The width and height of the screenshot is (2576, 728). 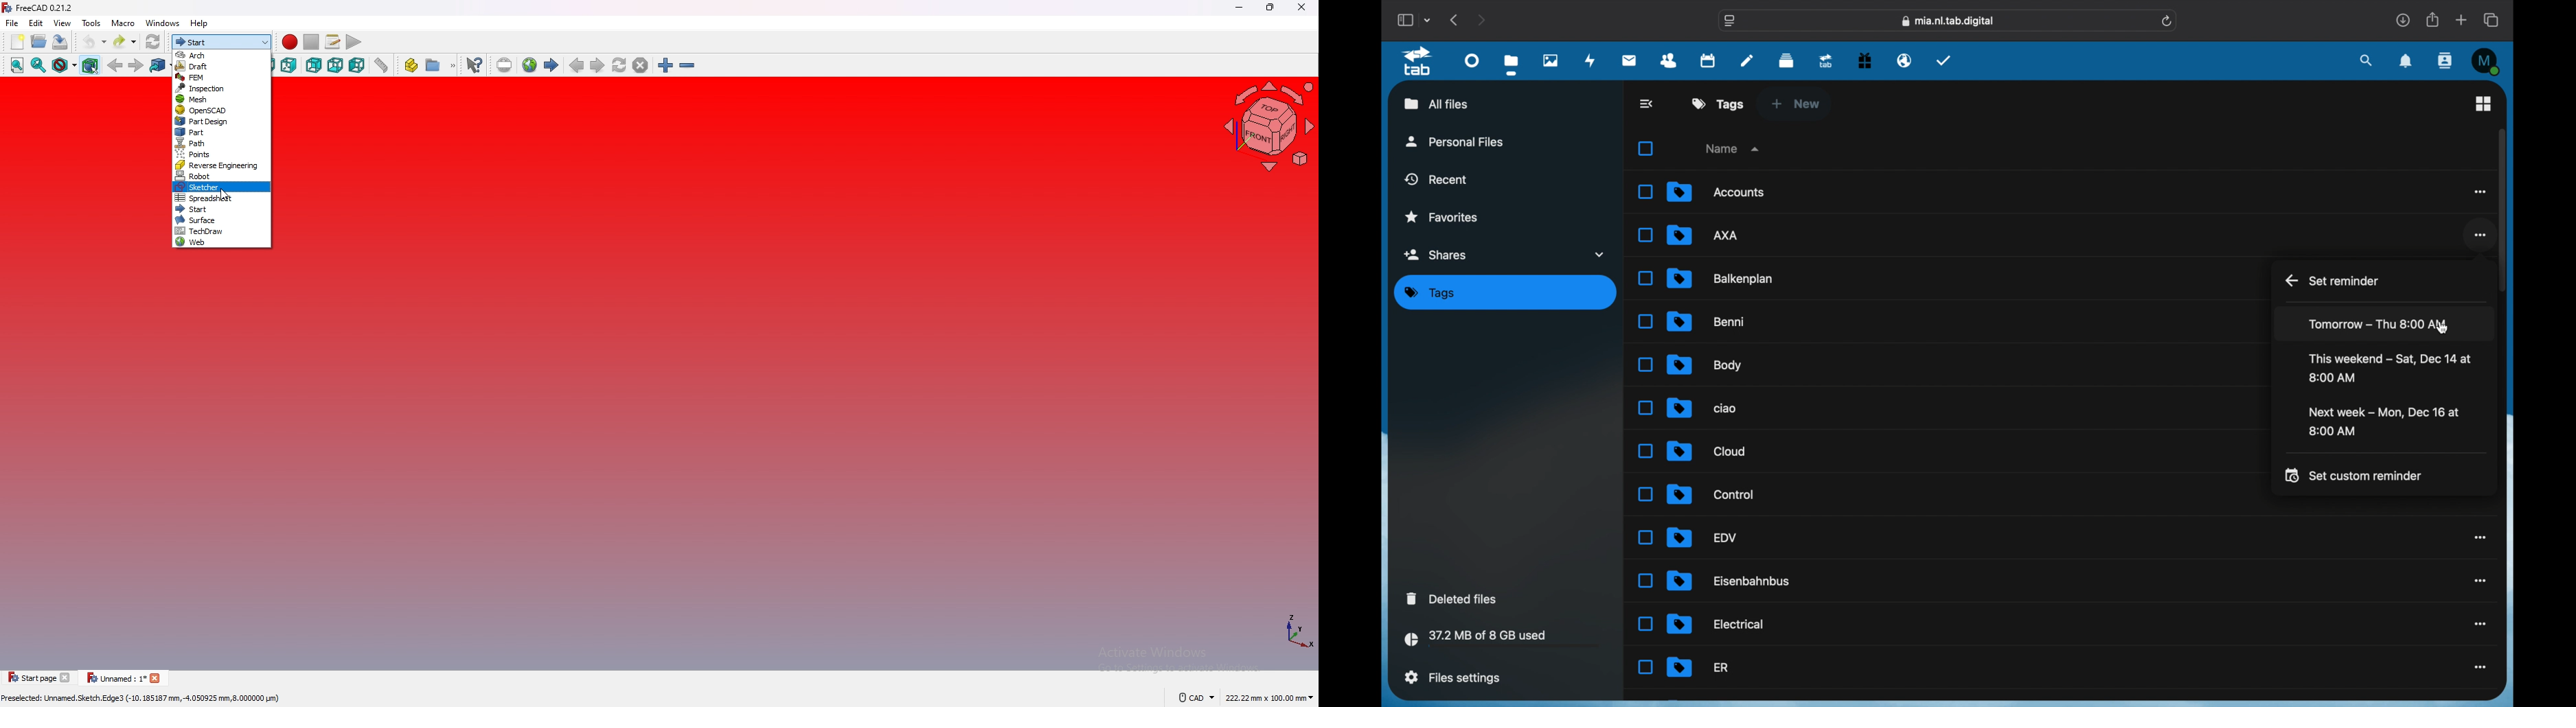 I want to click on windows, so click(x=163, y=23).